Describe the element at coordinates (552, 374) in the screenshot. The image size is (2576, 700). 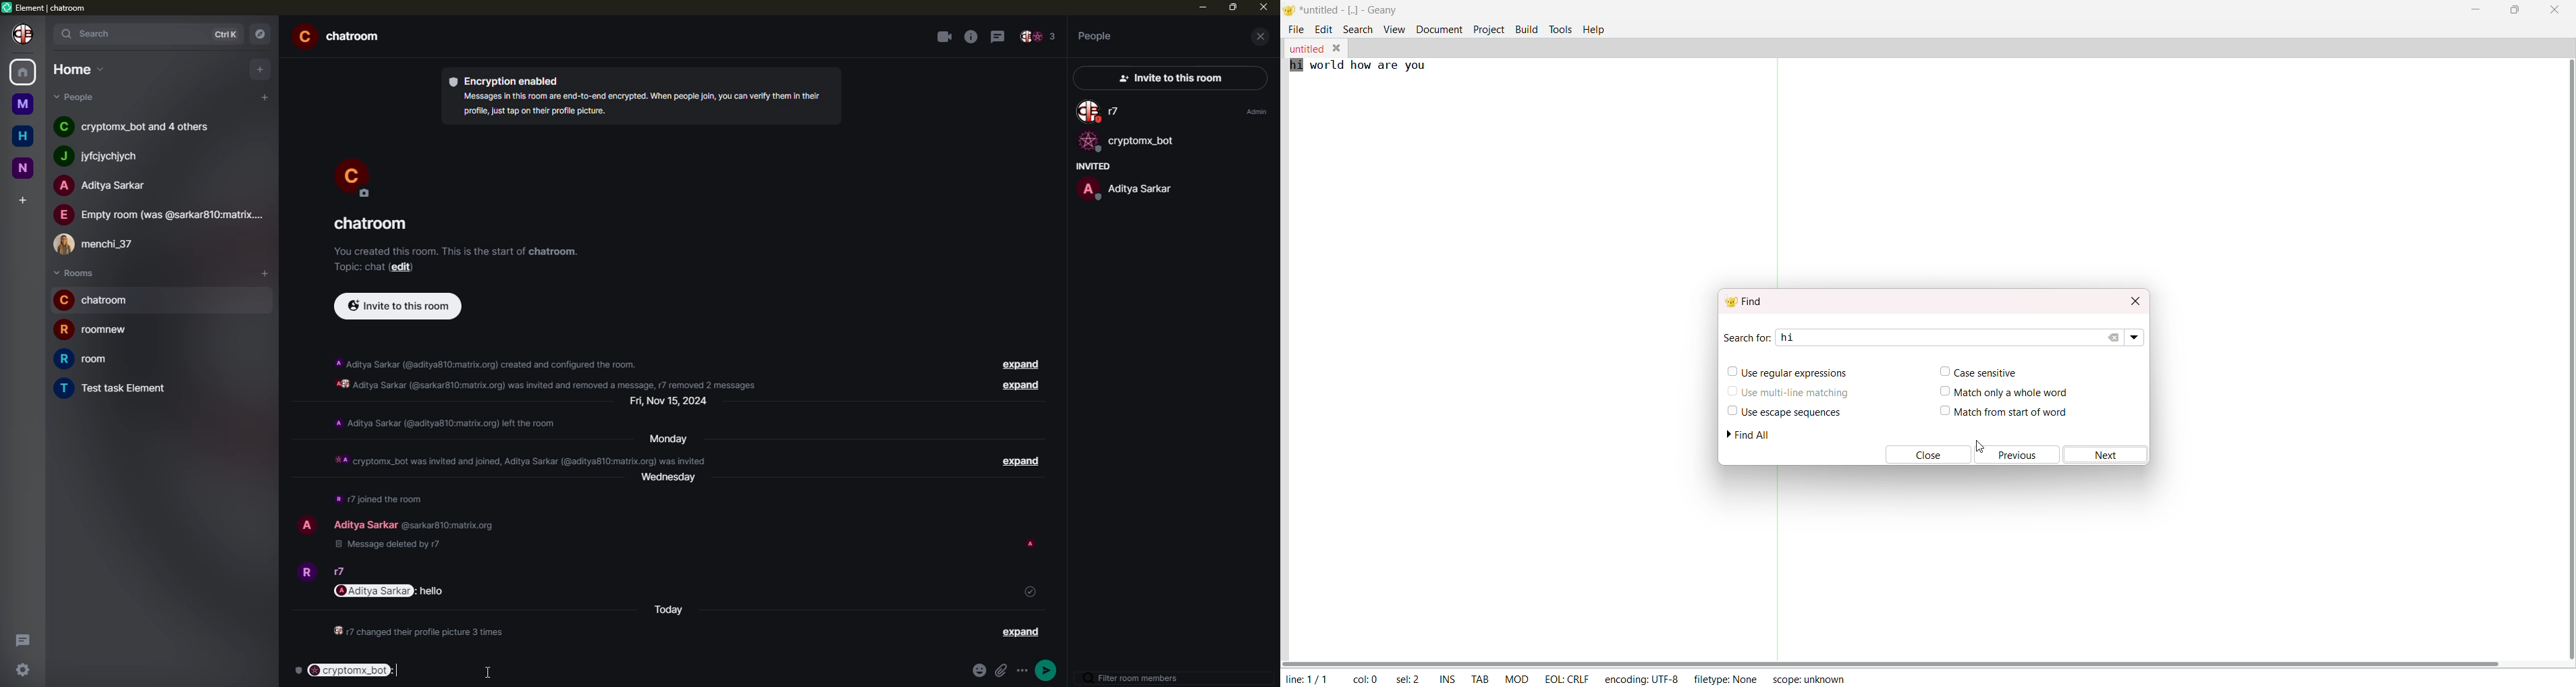
I see `info` at that location.